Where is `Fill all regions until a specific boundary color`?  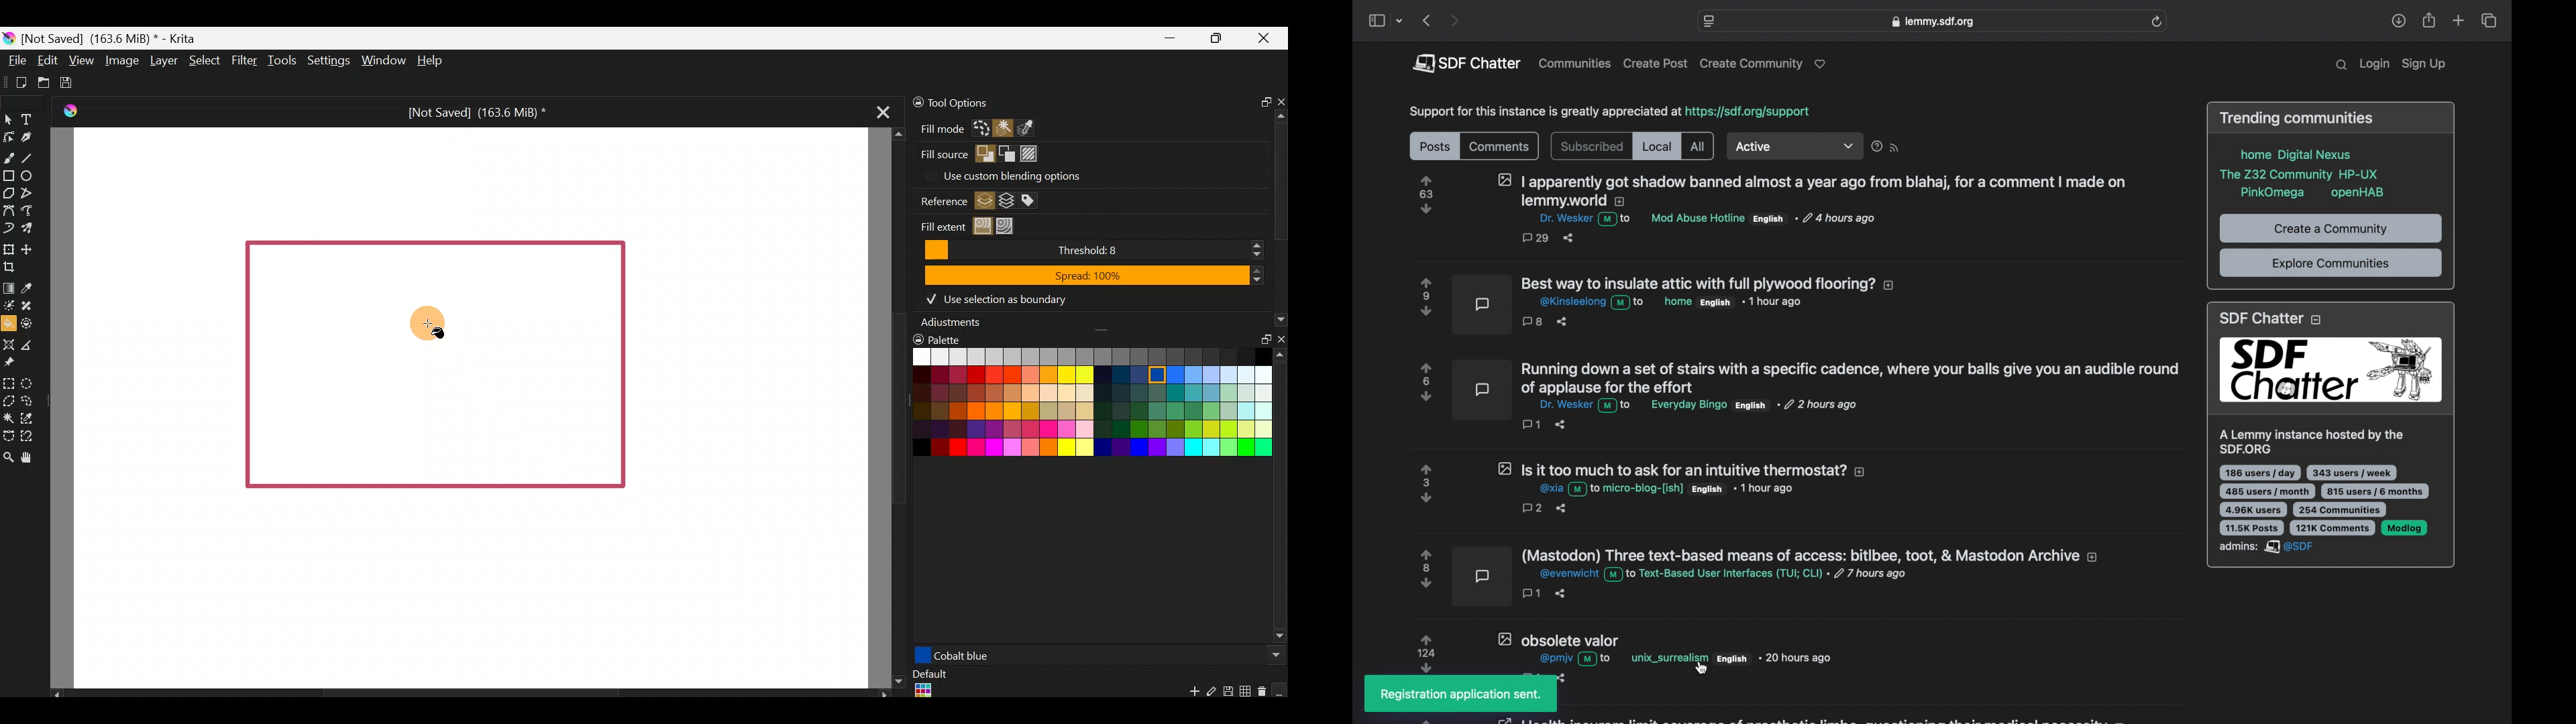
Fill all regions until a specific boundary color is located at coordinates (1009, 225).